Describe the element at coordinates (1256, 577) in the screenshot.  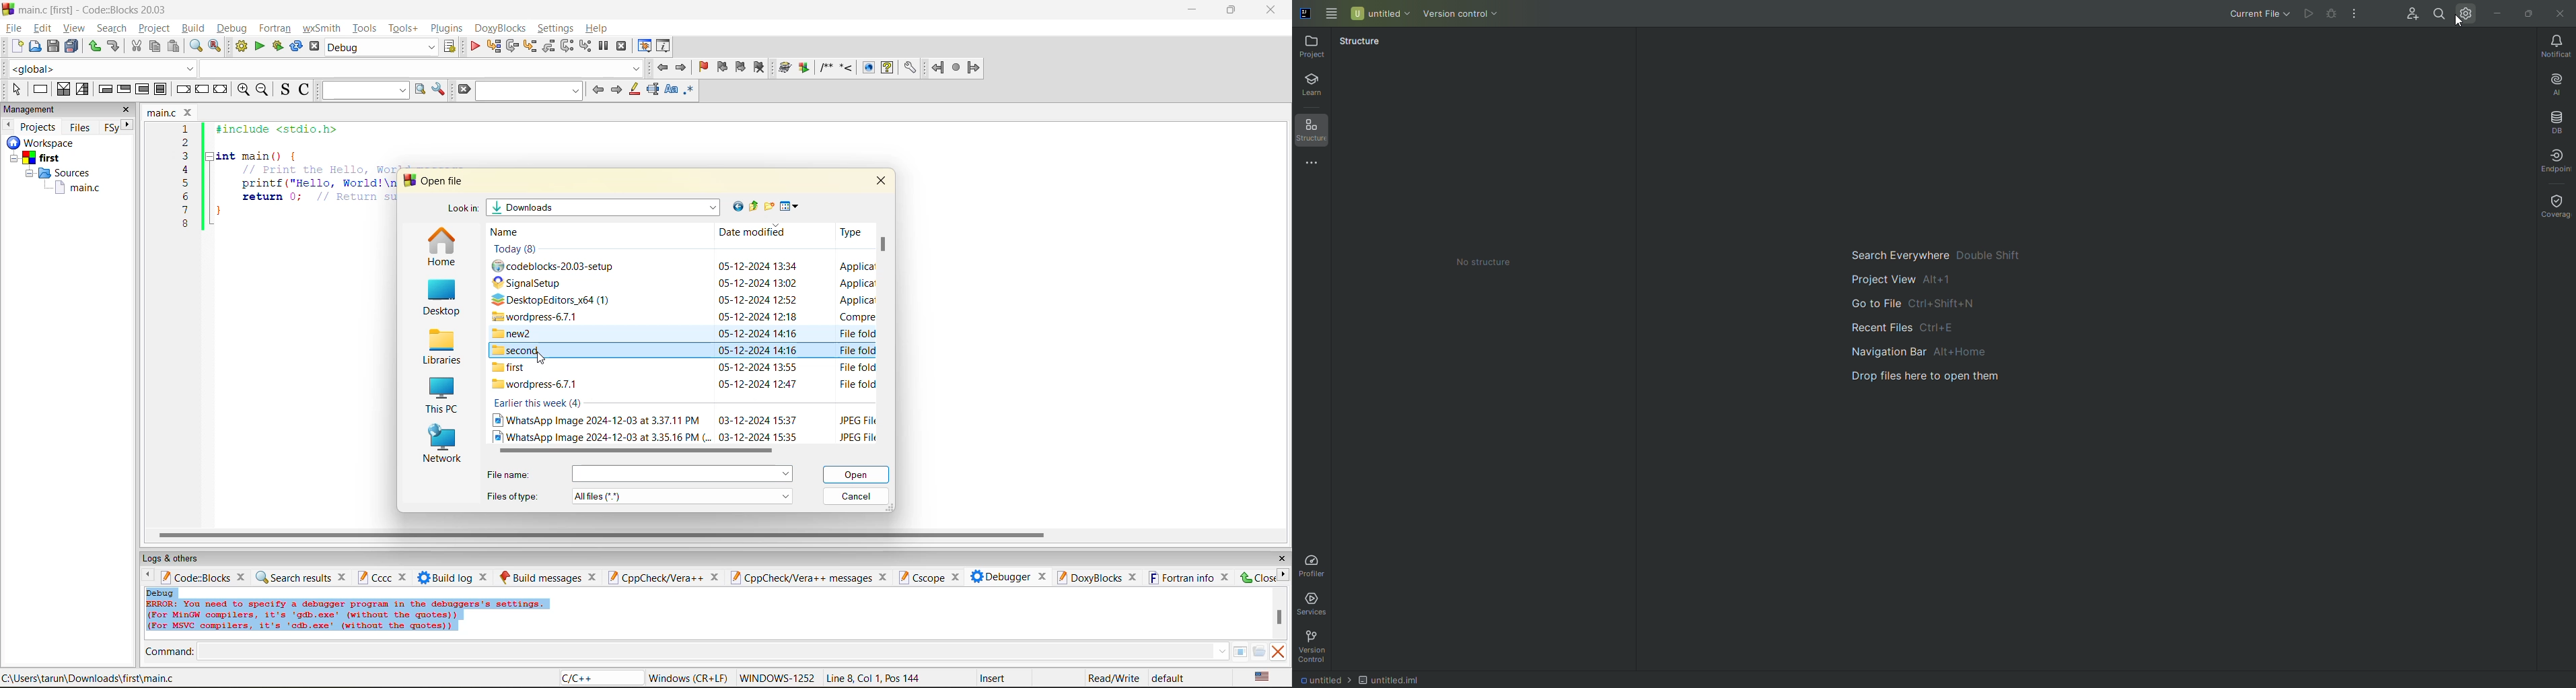
I see `close` at that location.